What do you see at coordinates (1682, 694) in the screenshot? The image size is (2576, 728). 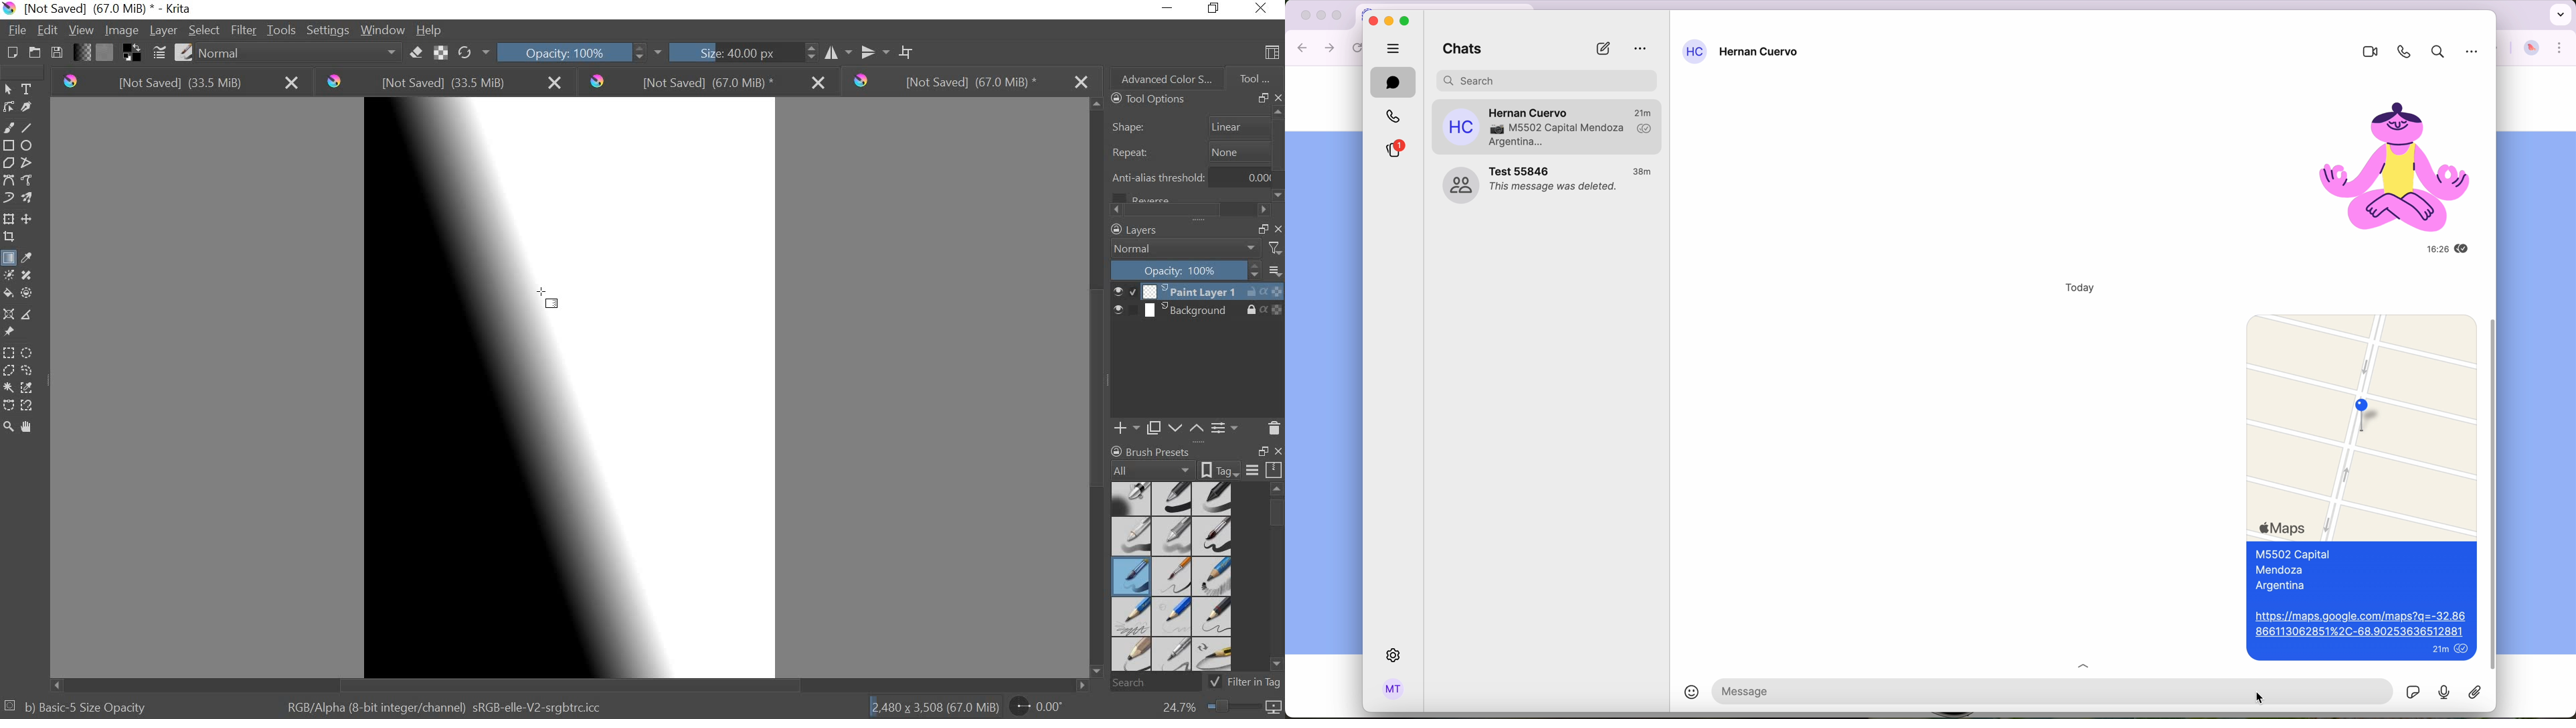 I see `emoji` at bounding box center [1682, 694].